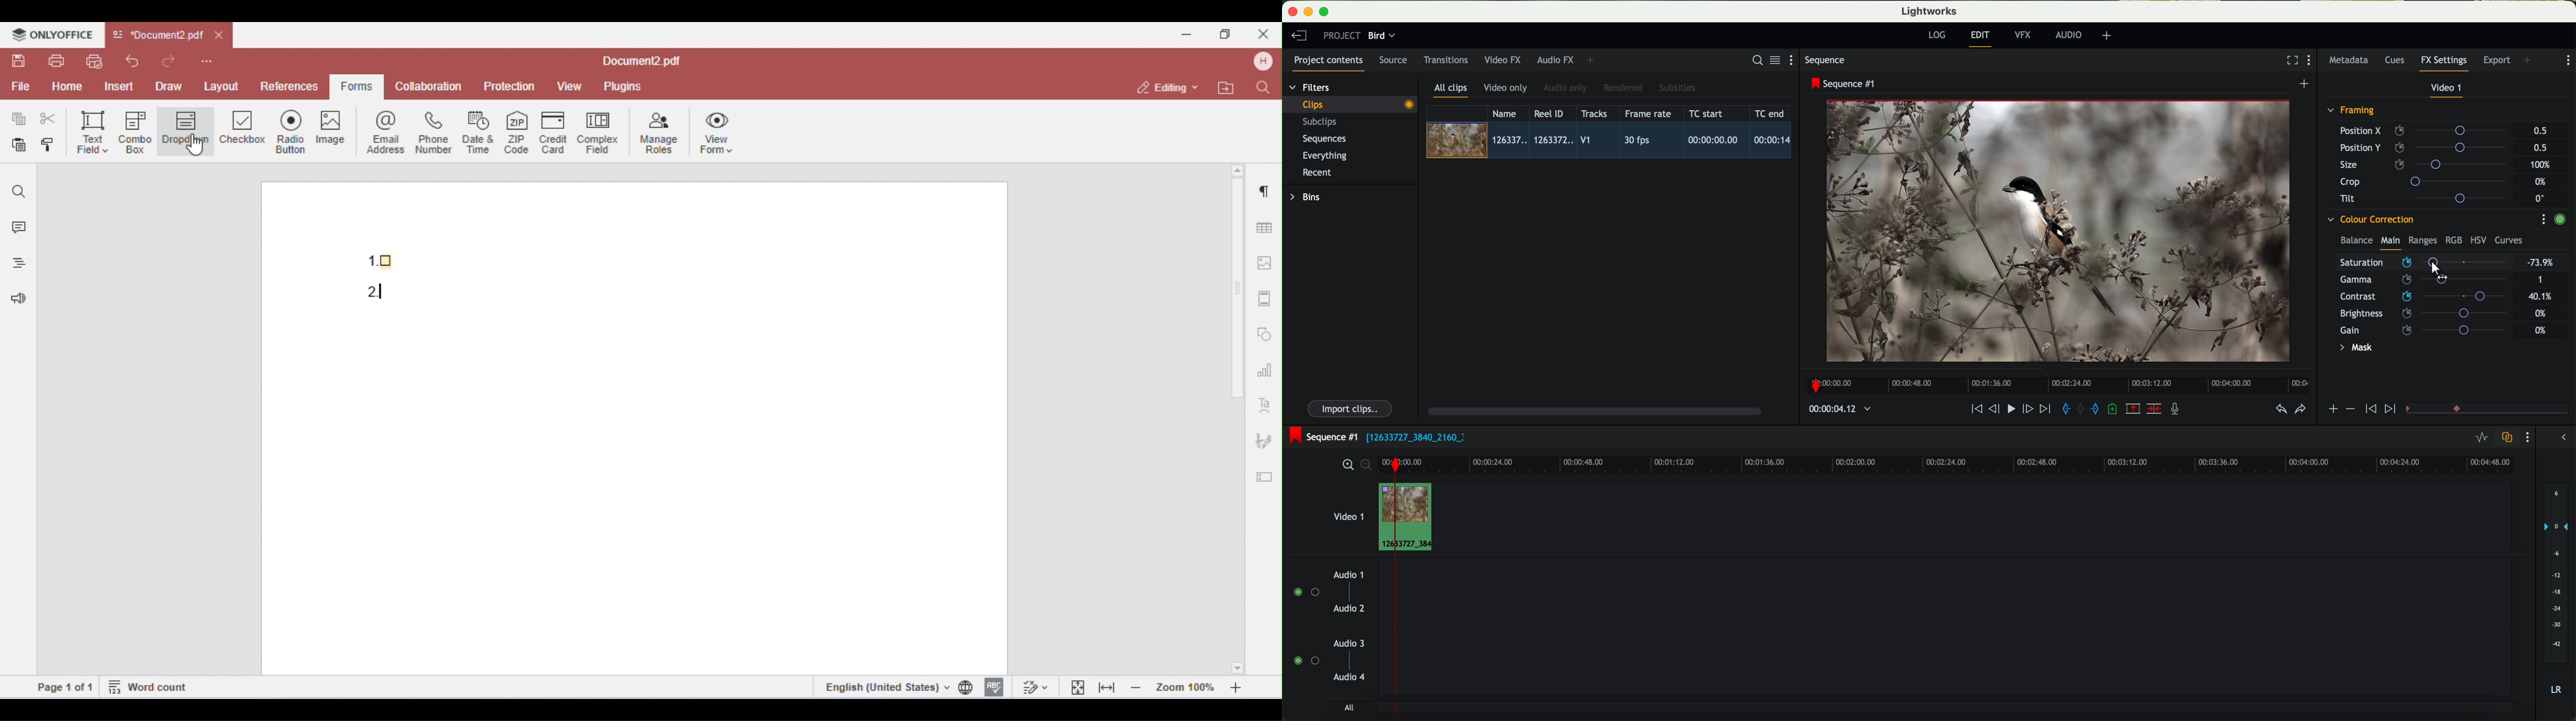 The width and height of the screenshot is (2576, 728). What do you see at coordinates (2423, 240) in the screenshot?
I see `ranges` at bounding box center [2423, 240].